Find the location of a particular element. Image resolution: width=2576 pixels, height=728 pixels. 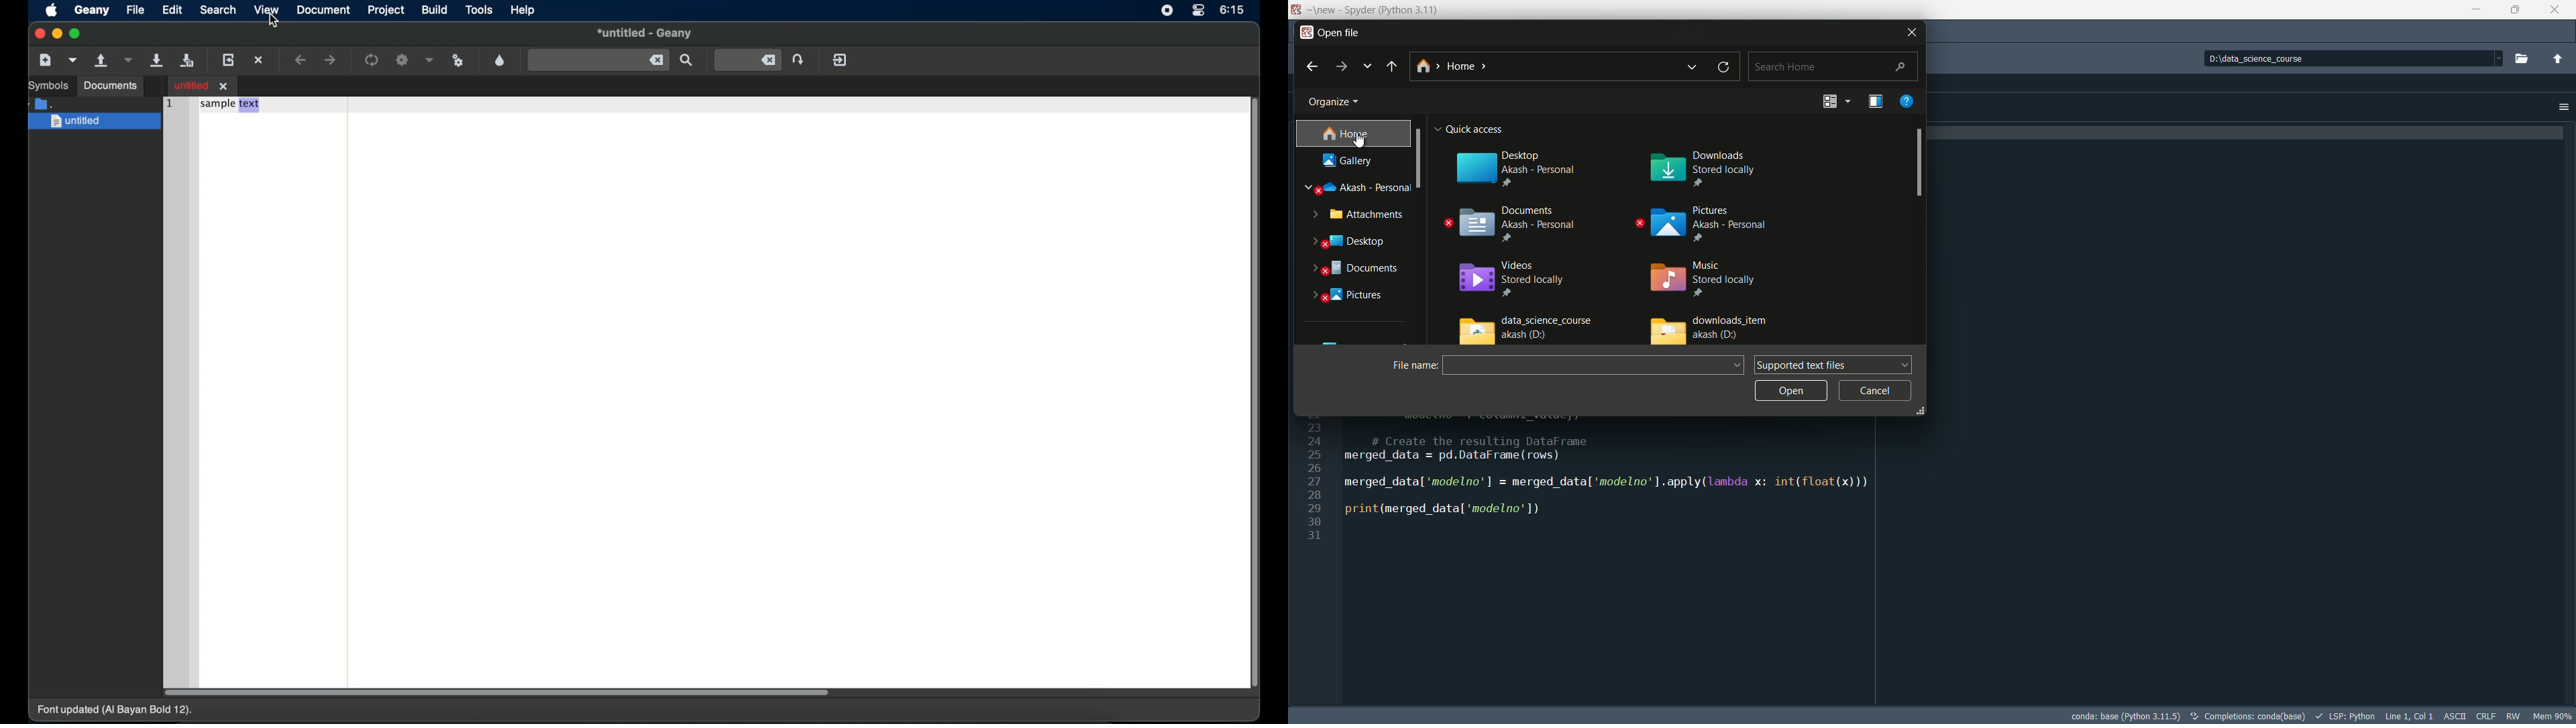

desktop is located at coordinates (1512, 164).